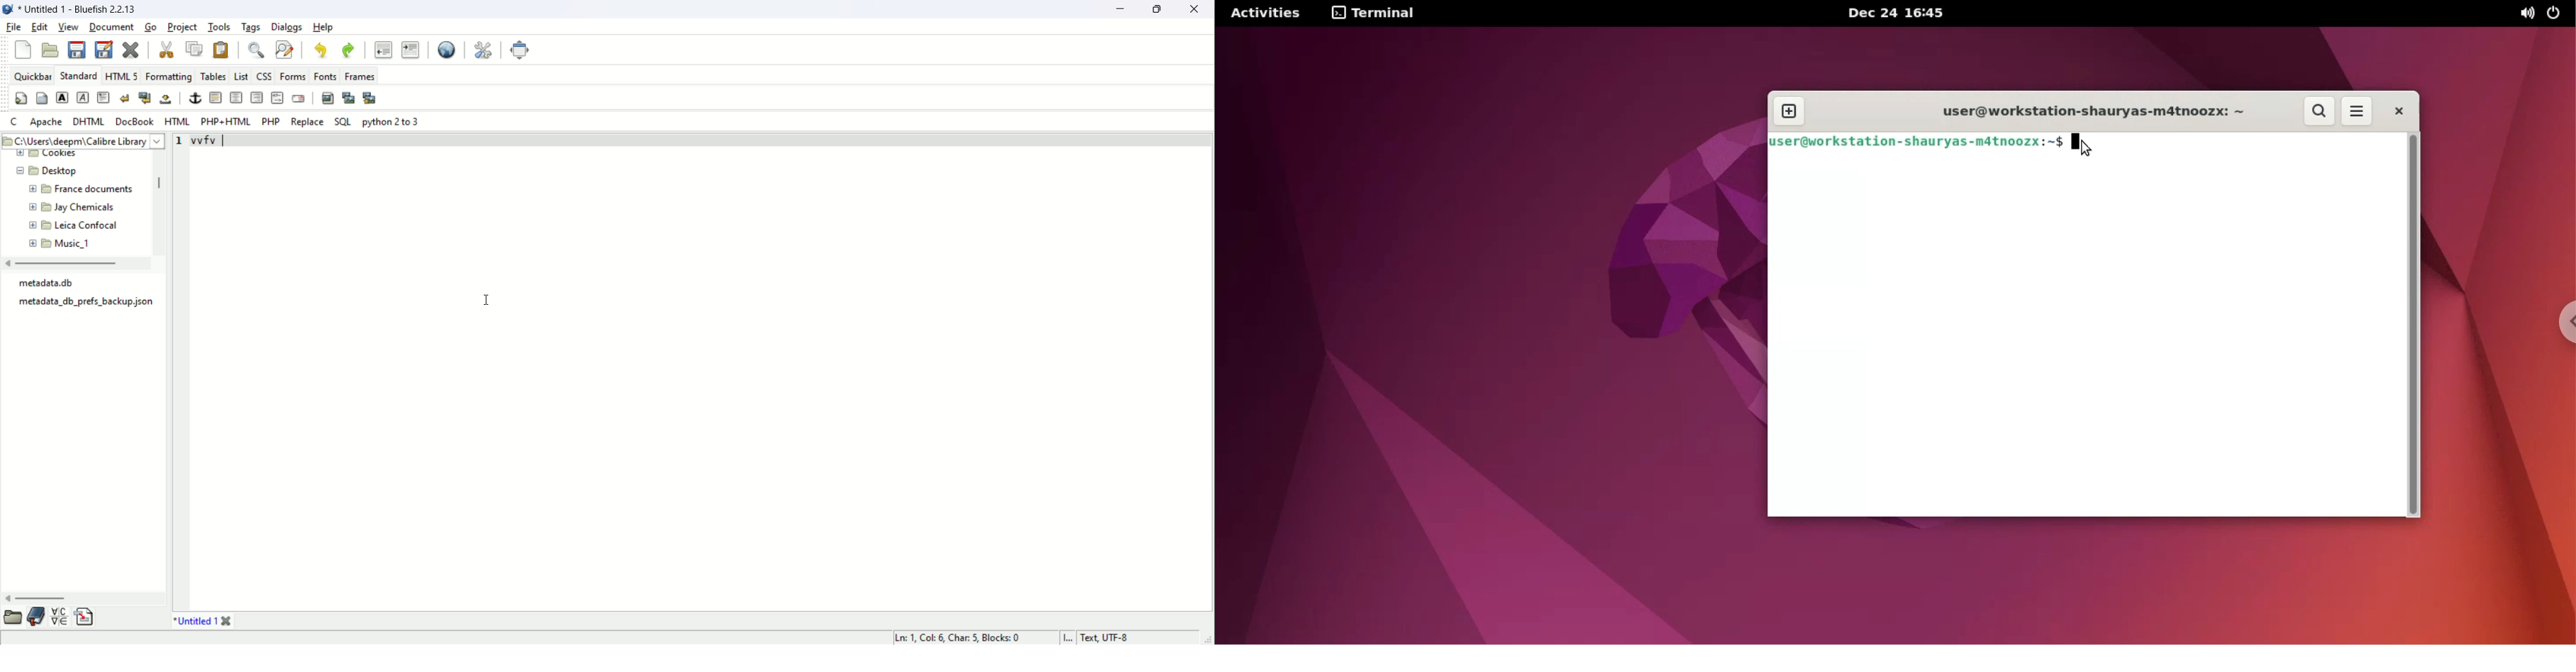 The height and width of the screenshot is (672, 2576). What do you see at coordinates (291, 28) in the screenshot?
I see `dialogs` at bounding box center [291, 28].